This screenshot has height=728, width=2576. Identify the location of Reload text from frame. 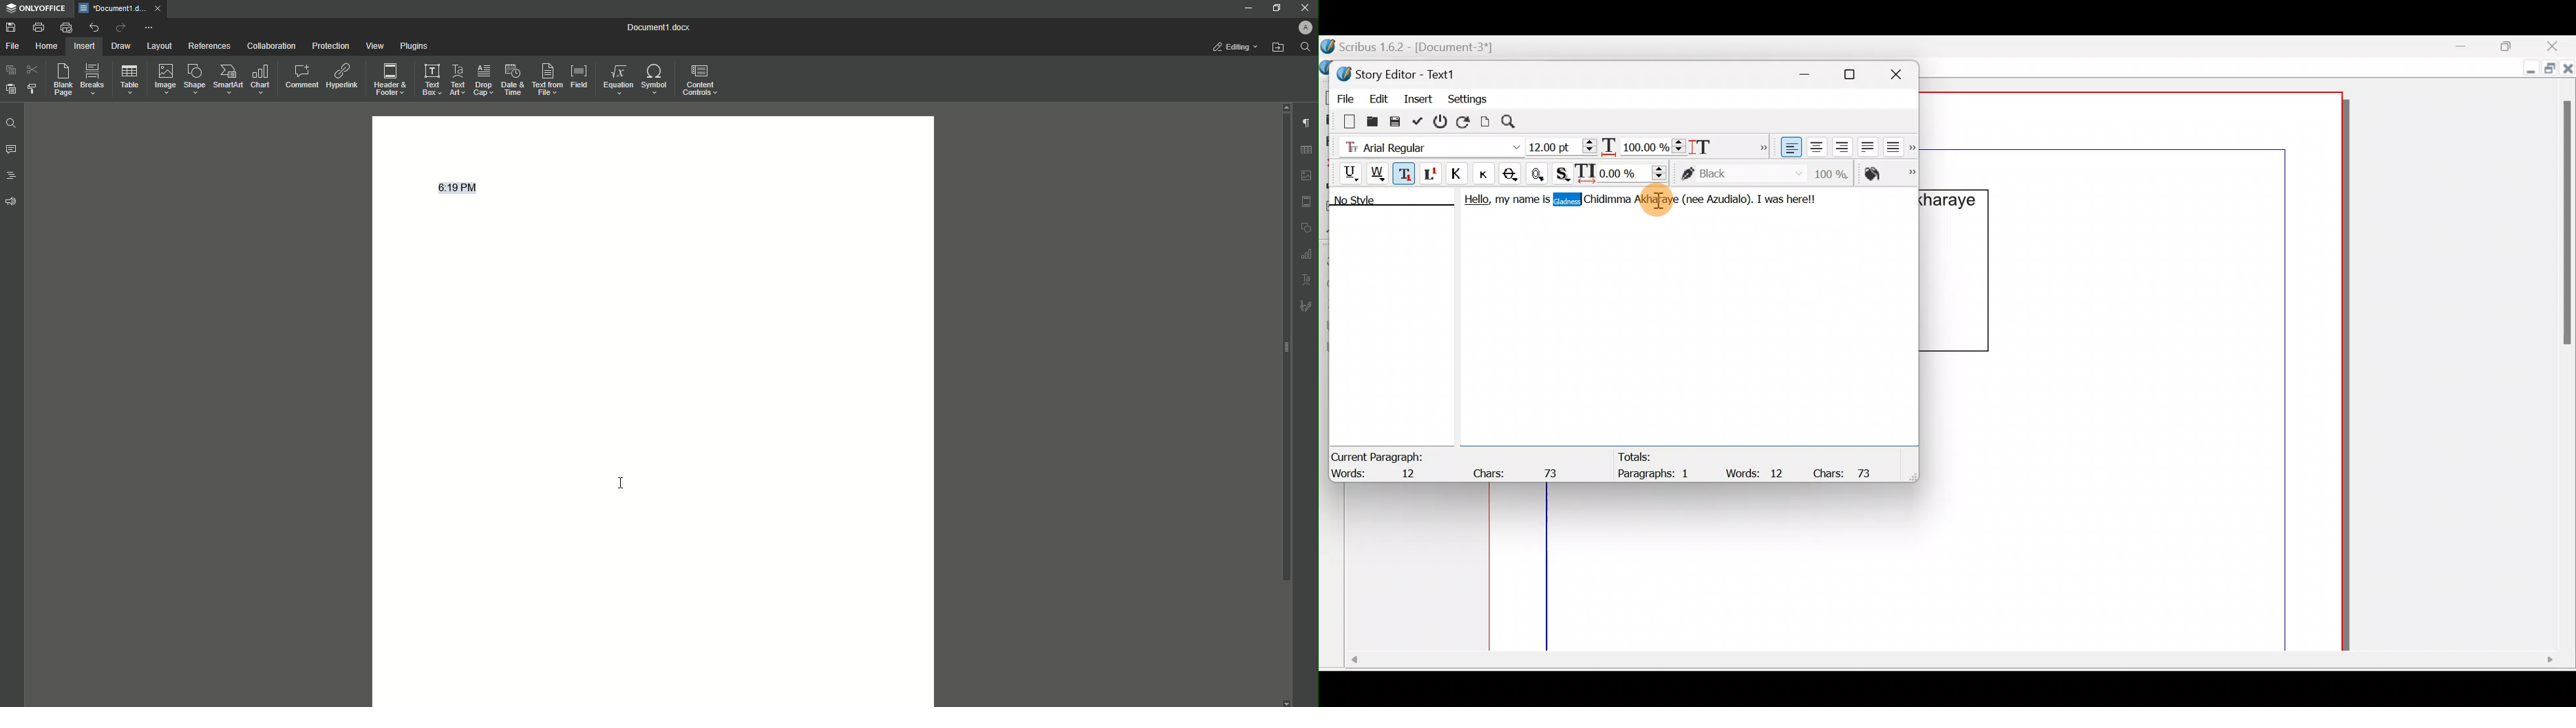
(1465, 120).